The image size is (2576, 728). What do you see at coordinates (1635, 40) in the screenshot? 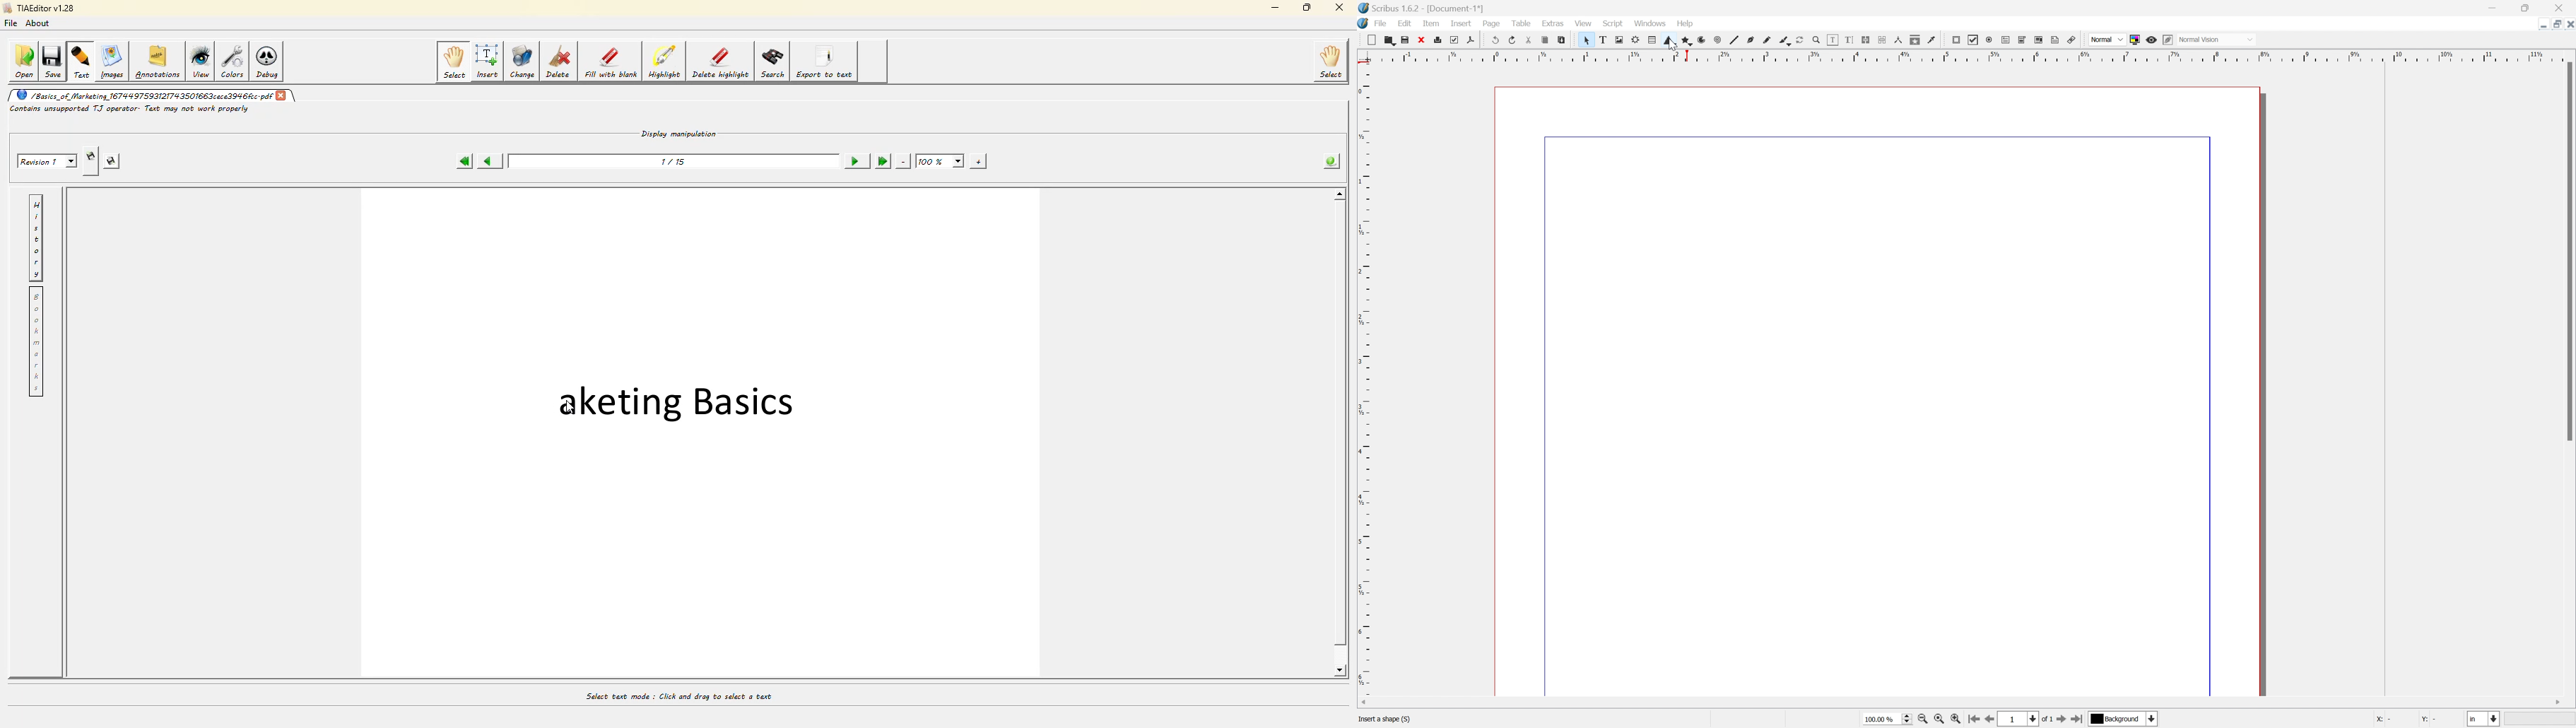
I see `Render frame` at bounding box center [1635, 40].